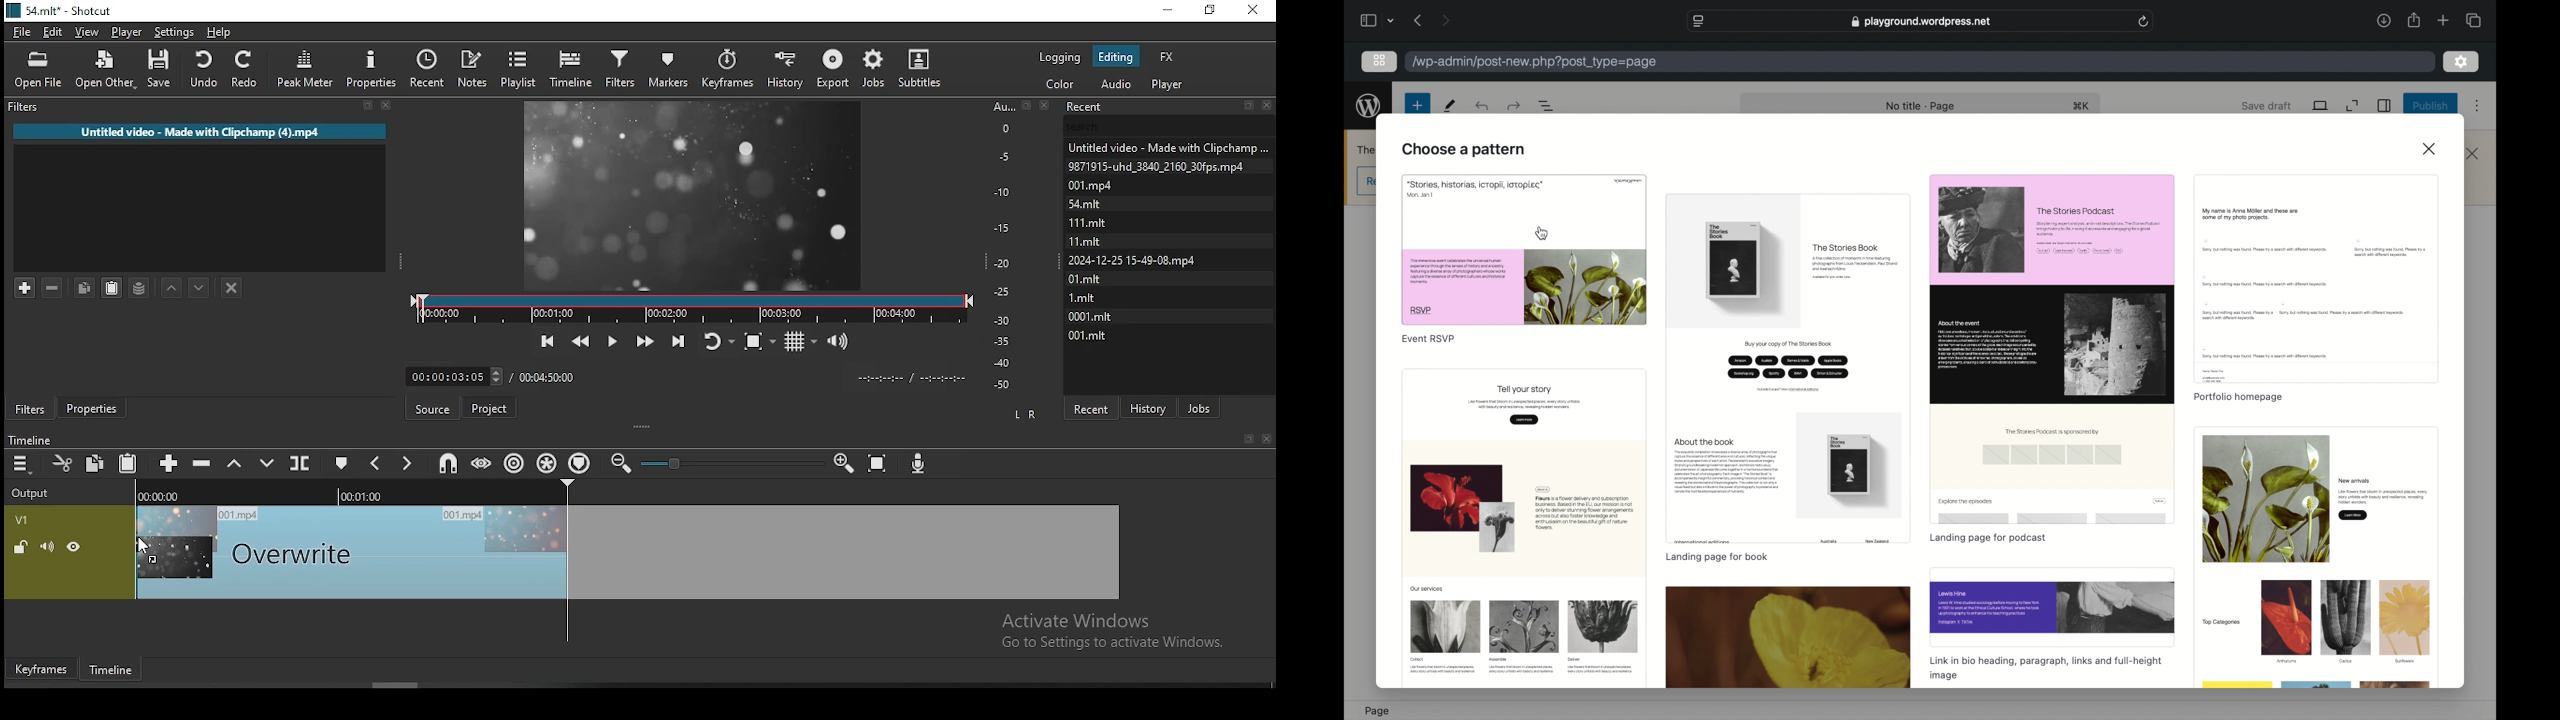 The width and height of the screenshot is (2576, 728). Describe the element at coordinates (196, 285) in the screenshot. I see `move filter down` at that location.